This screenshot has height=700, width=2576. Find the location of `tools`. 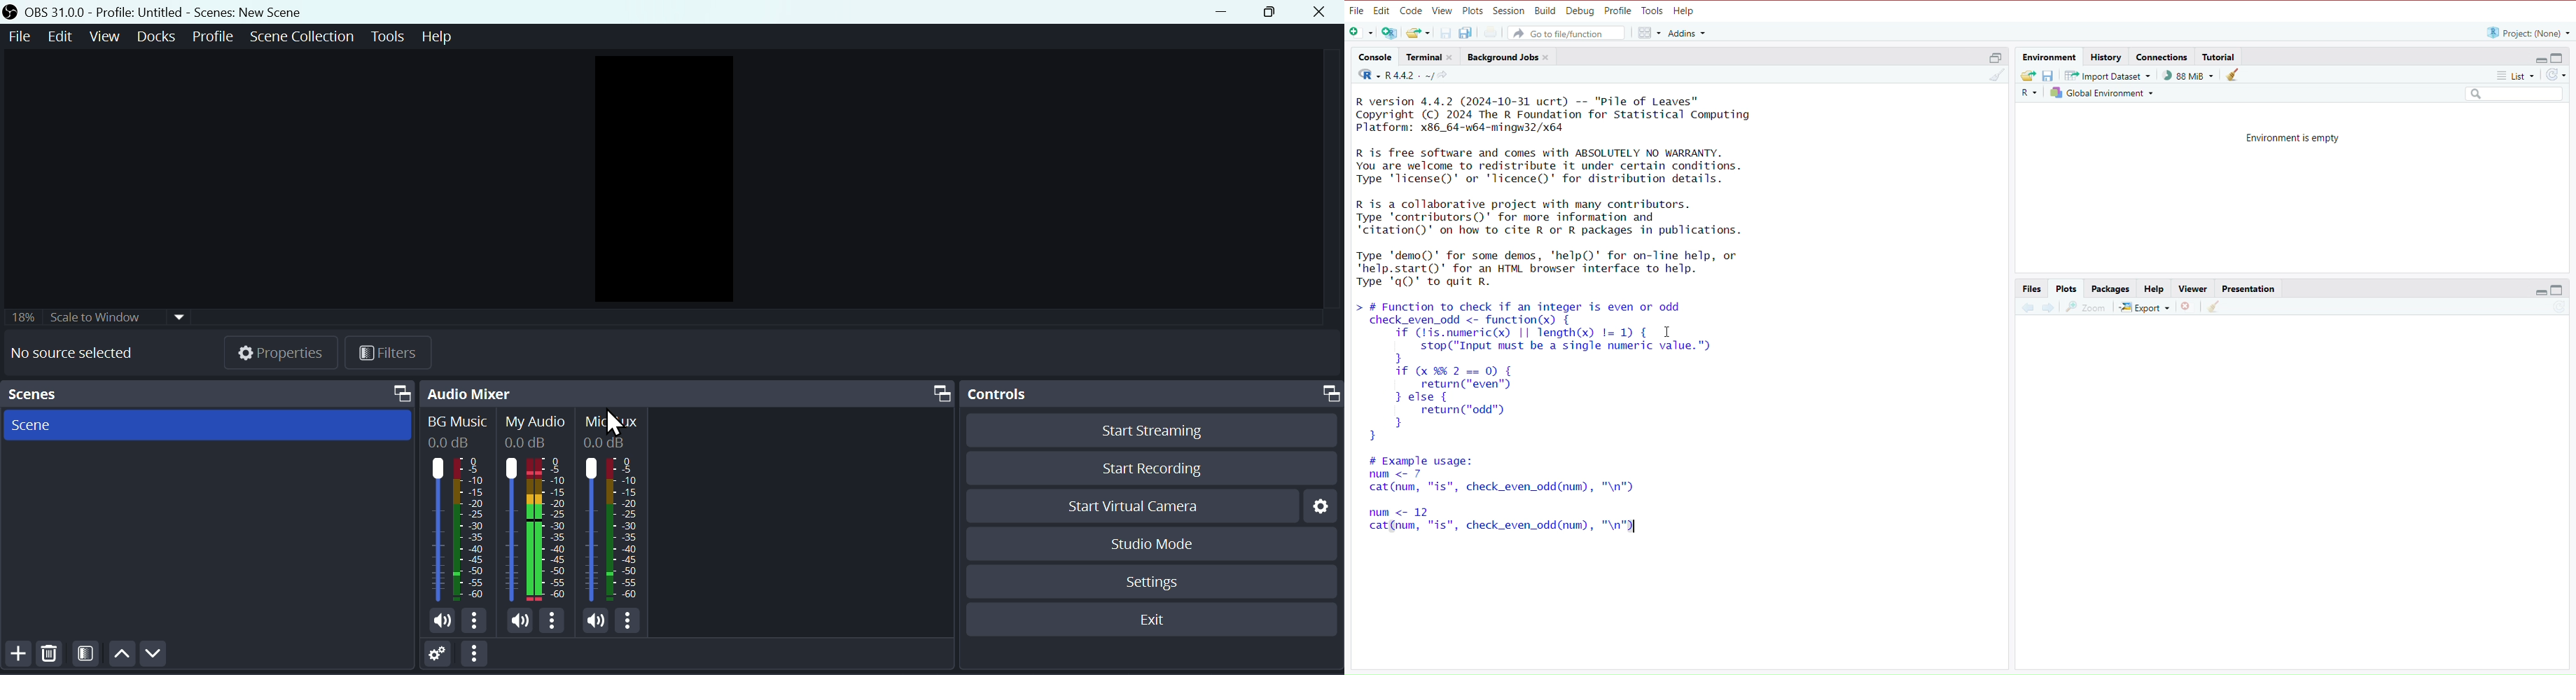

tools is located at coordinates (1653, 11).